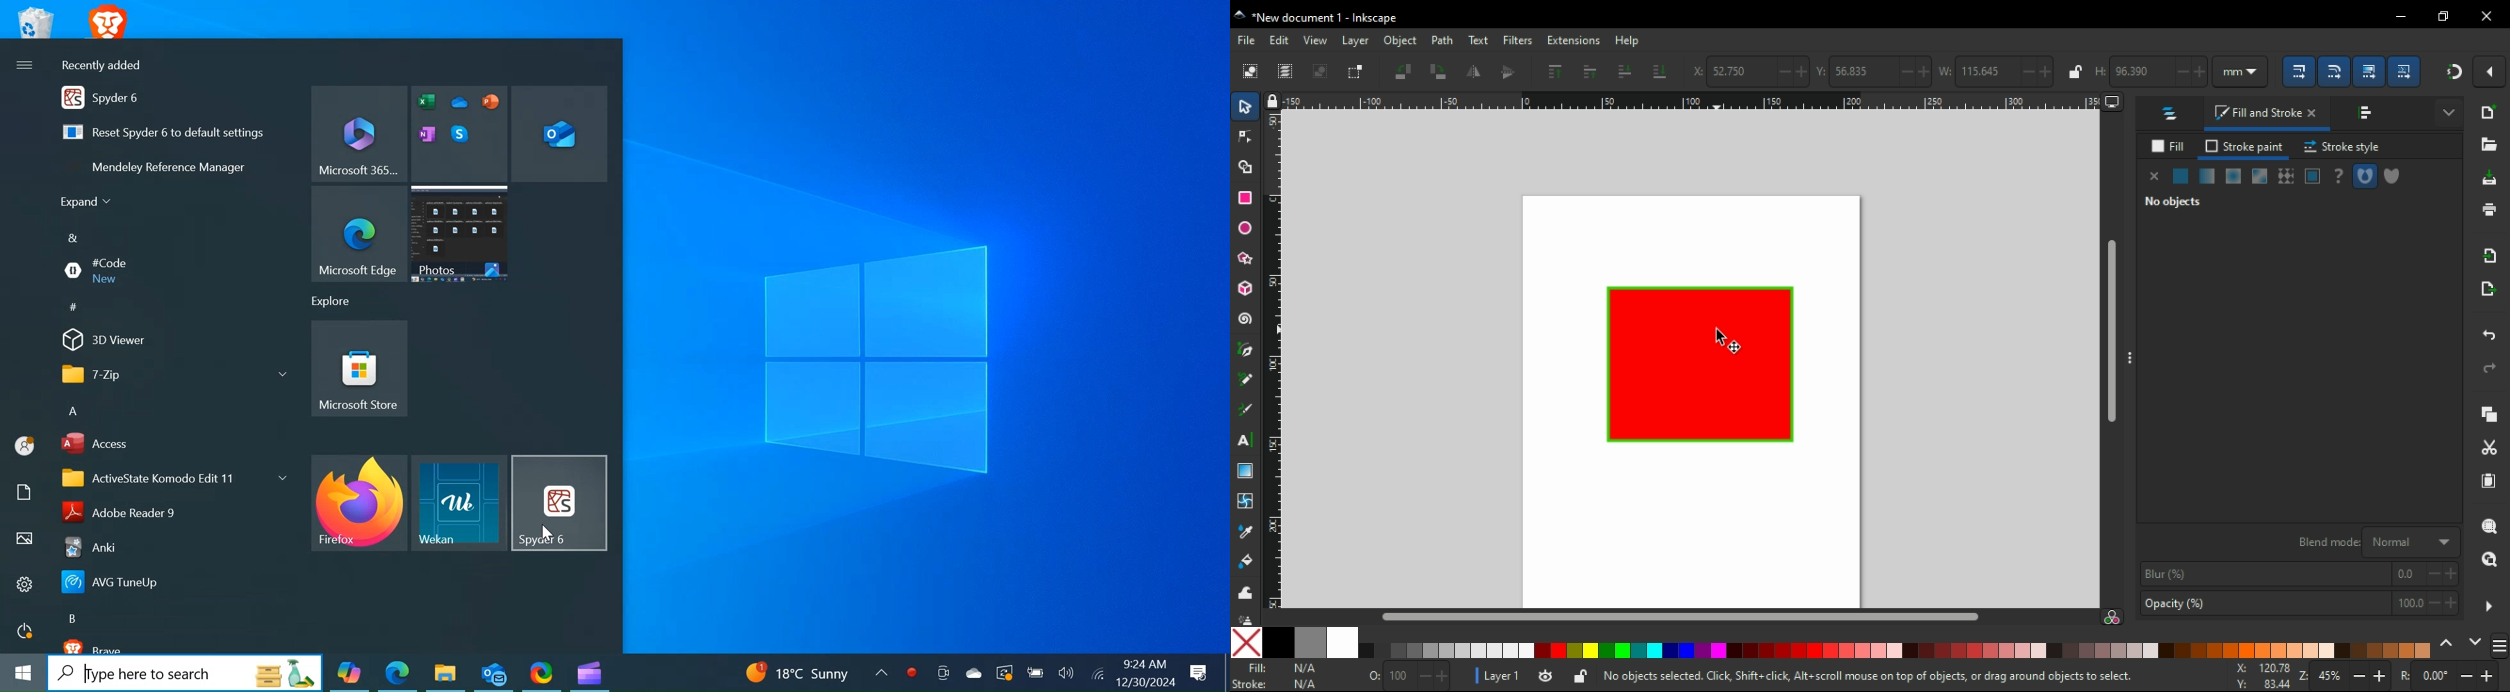 This screenshot has height=700, width=2520. I want to click on Outlook, so click(494, 673).